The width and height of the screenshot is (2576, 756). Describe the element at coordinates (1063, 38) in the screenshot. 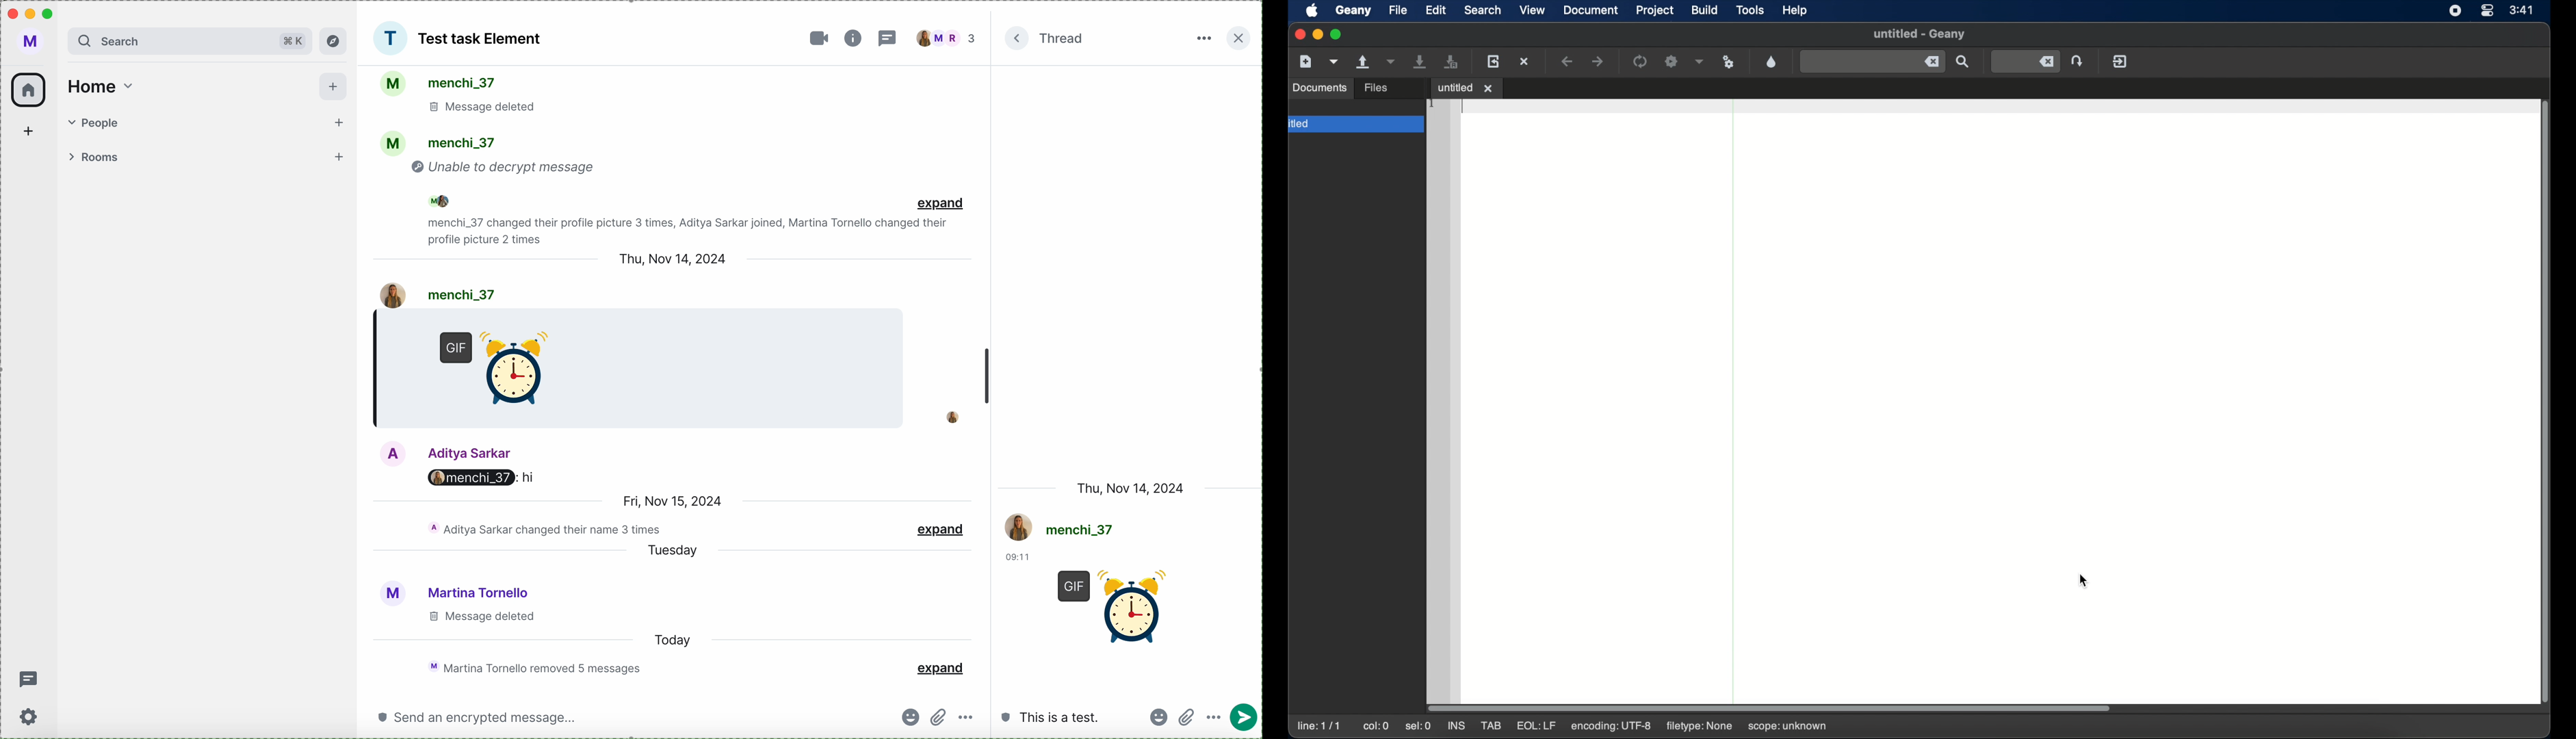

I see `thread` at that location.